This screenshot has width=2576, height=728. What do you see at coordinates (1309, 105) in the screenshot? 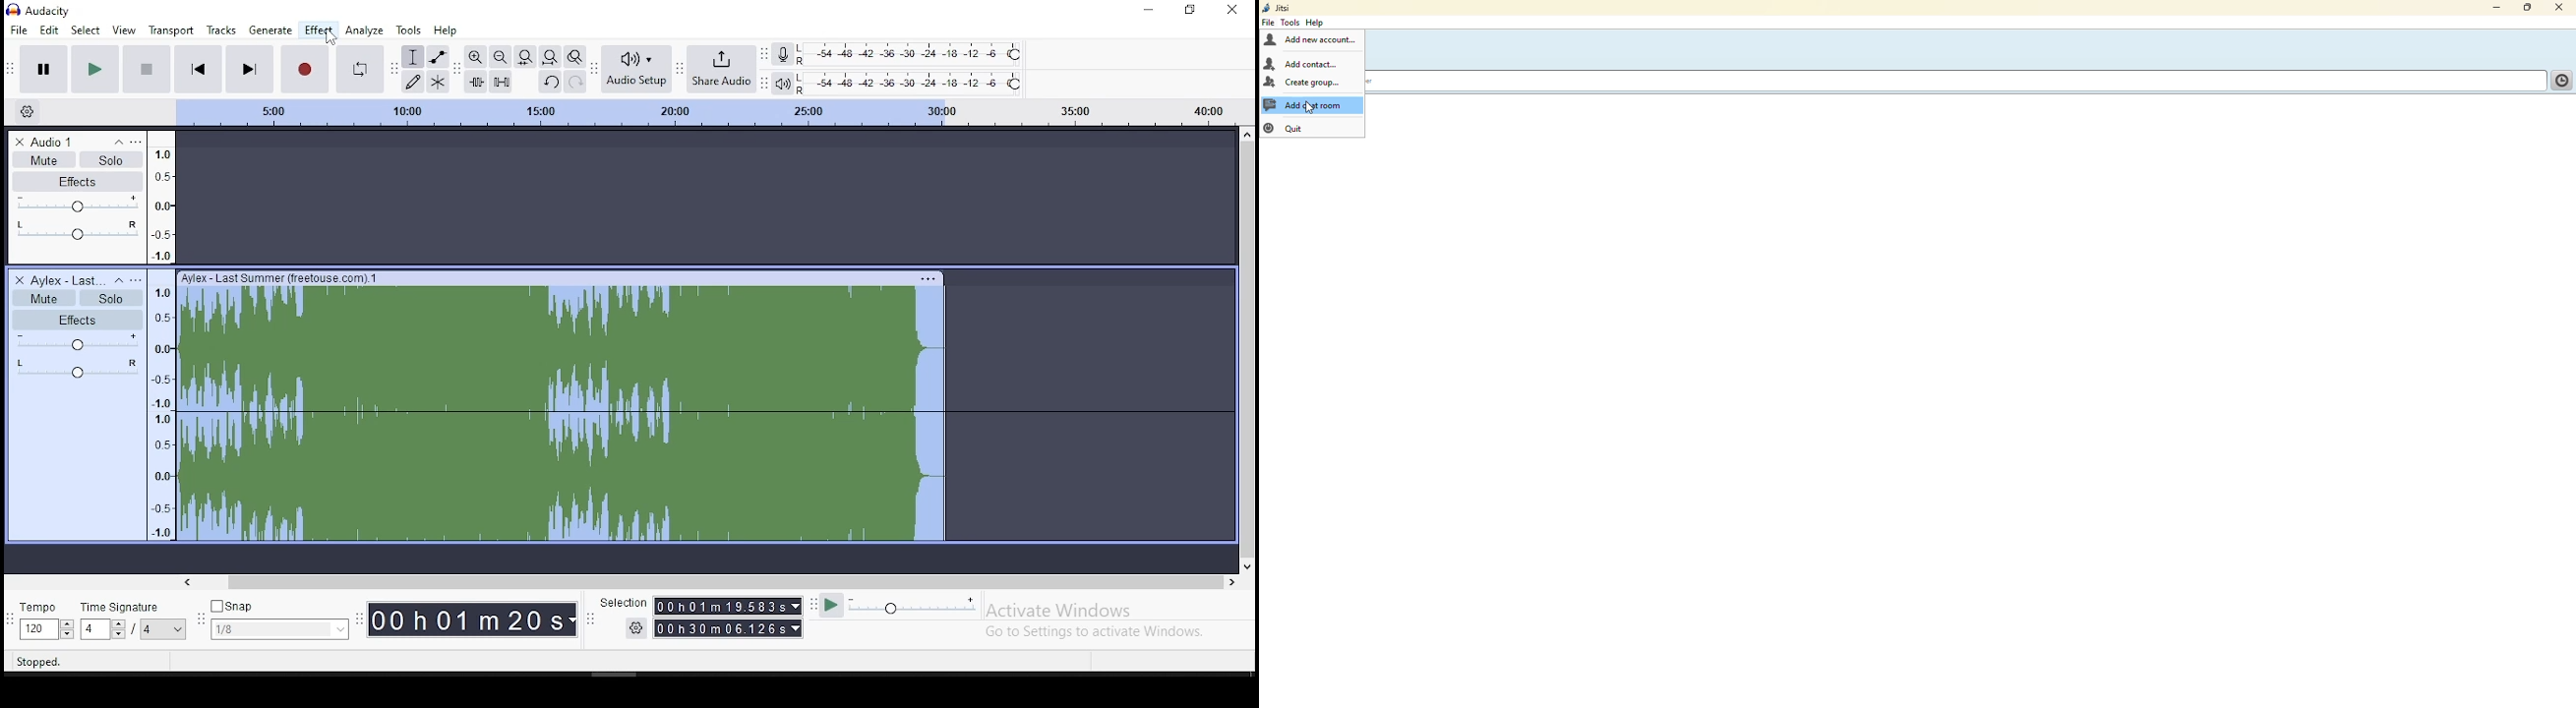
I see `add chat room` at bounding box center [1309, 105].